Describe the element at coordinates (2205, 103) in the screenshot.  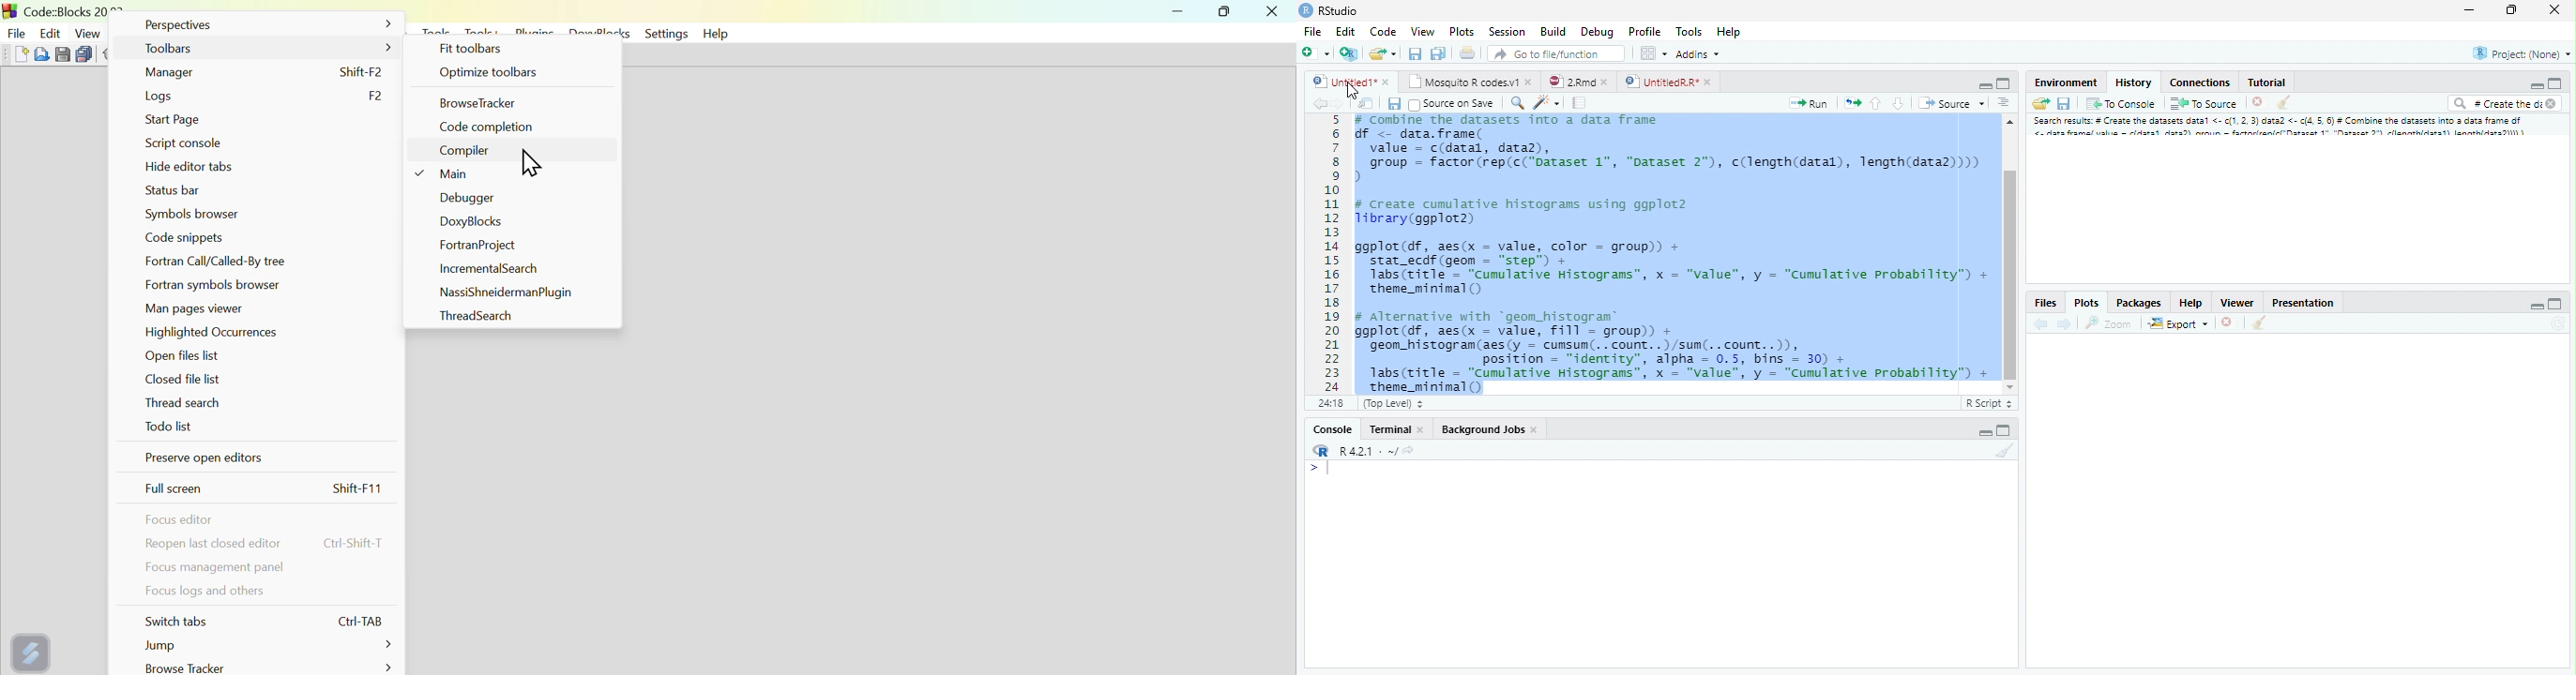
I see `To Source` at that location.